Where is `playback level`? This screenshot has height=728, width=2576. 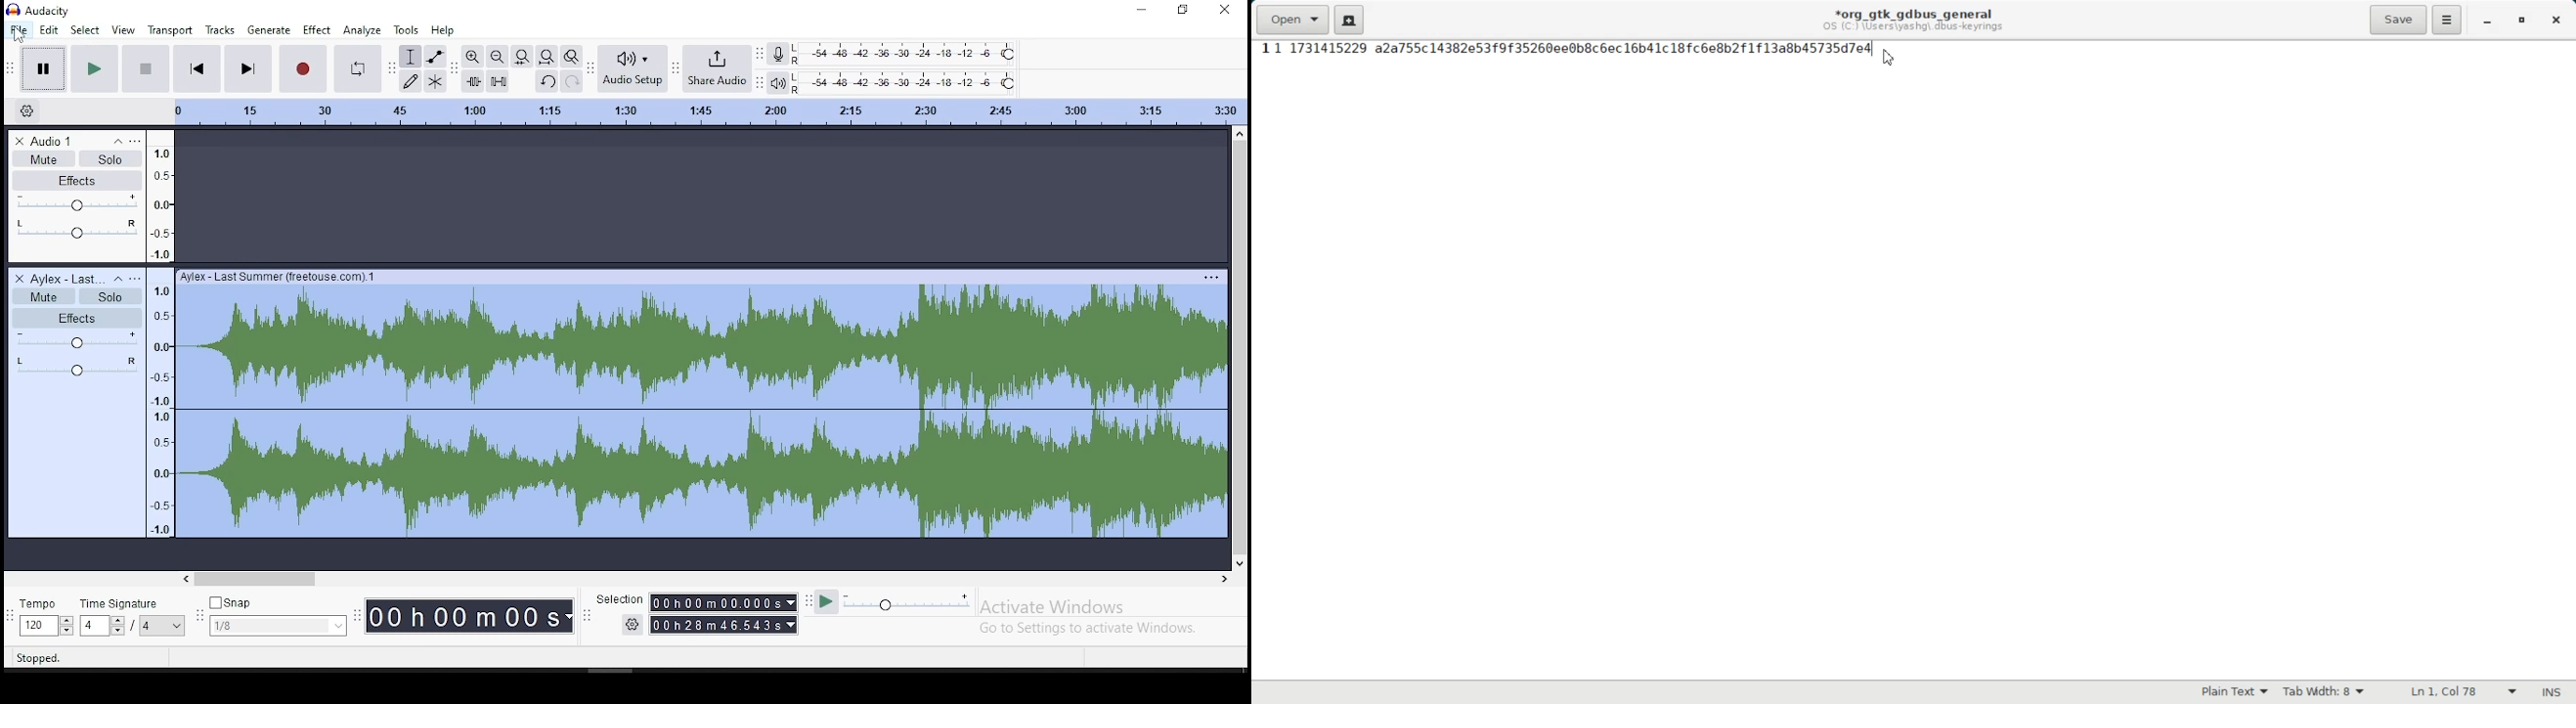 playback level is located at coordinates (906, 82).